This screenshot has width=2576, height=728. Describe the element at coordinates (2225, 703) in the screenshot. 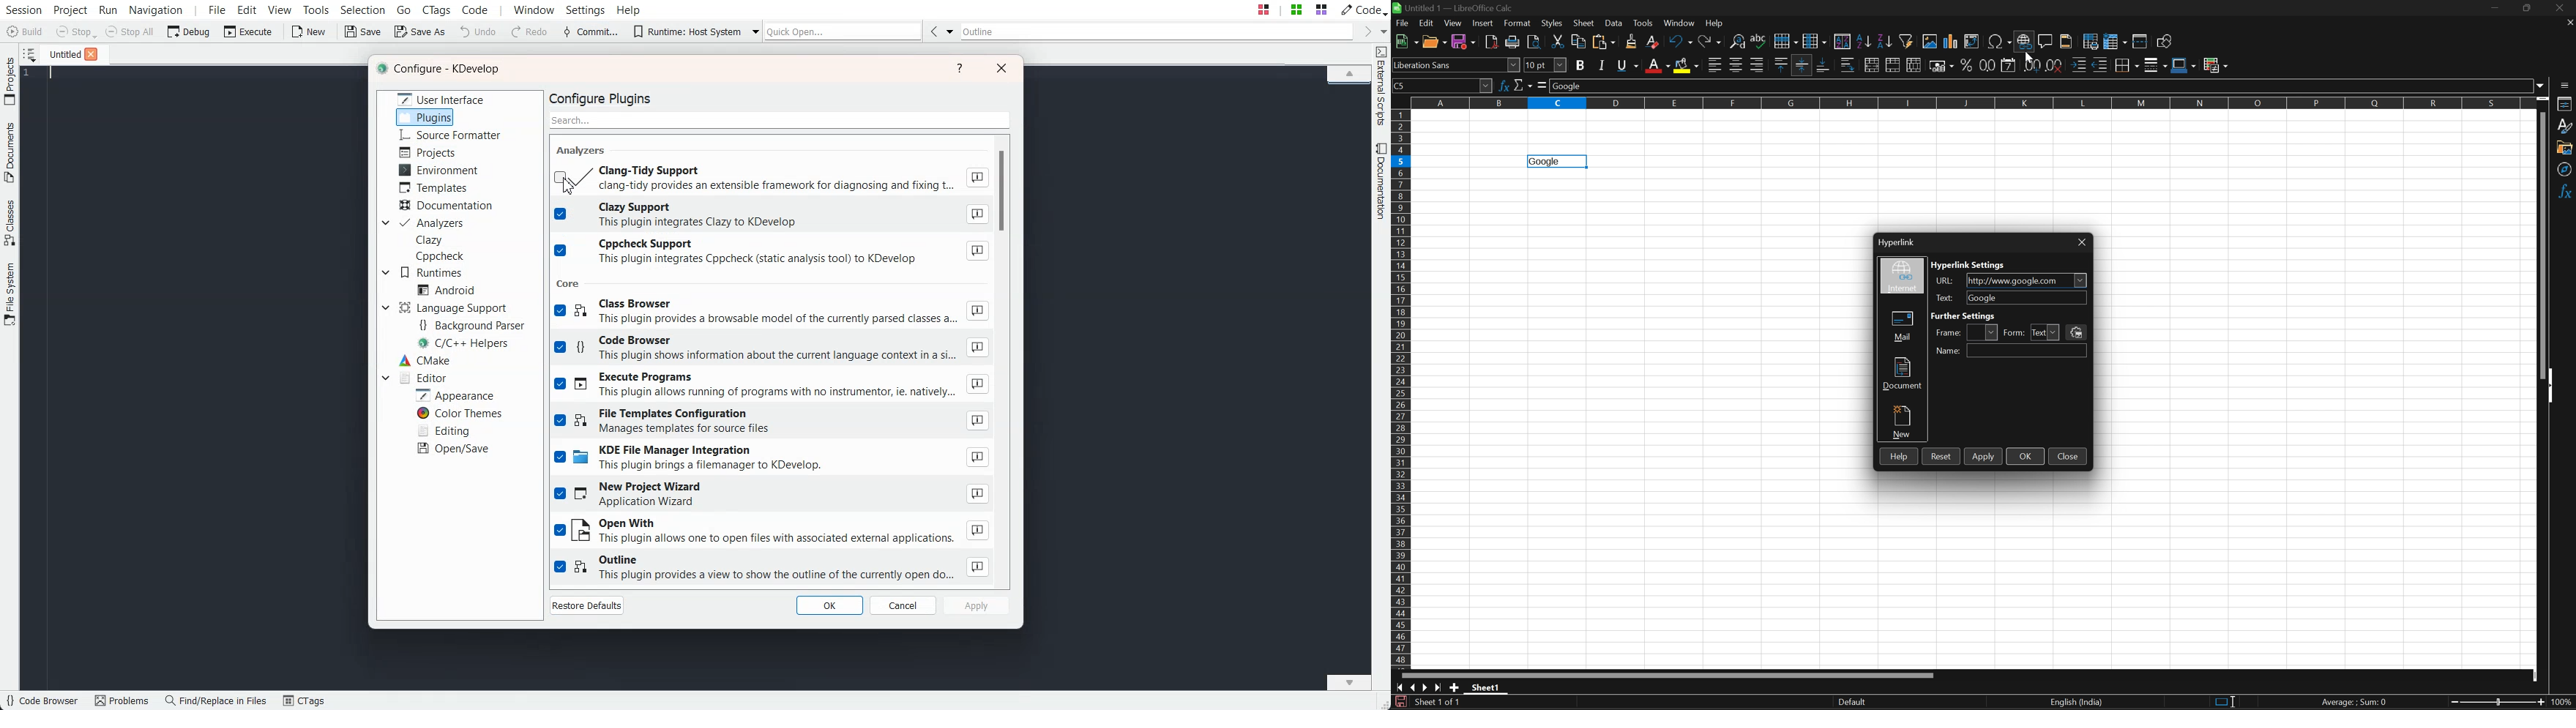

I see `Standard selection. Click to change selection mode.` at that location.